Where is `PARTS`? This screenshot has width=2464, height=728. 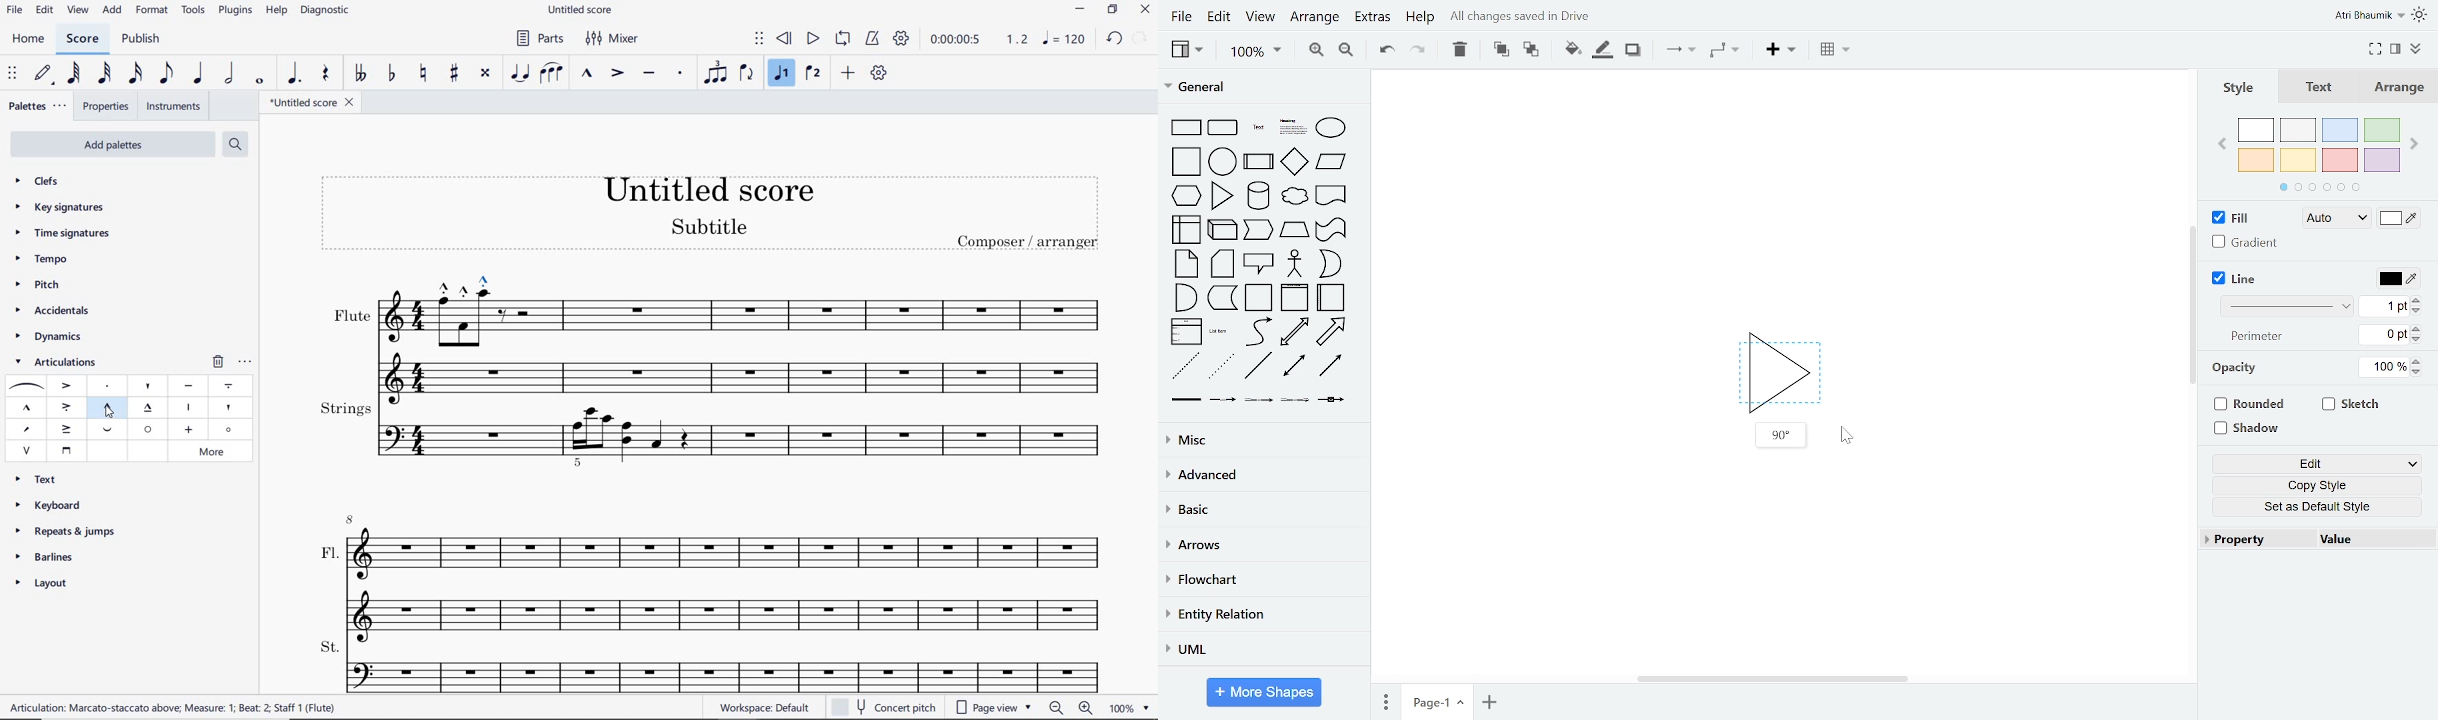 PARTS is located at coordinates (539, 39).